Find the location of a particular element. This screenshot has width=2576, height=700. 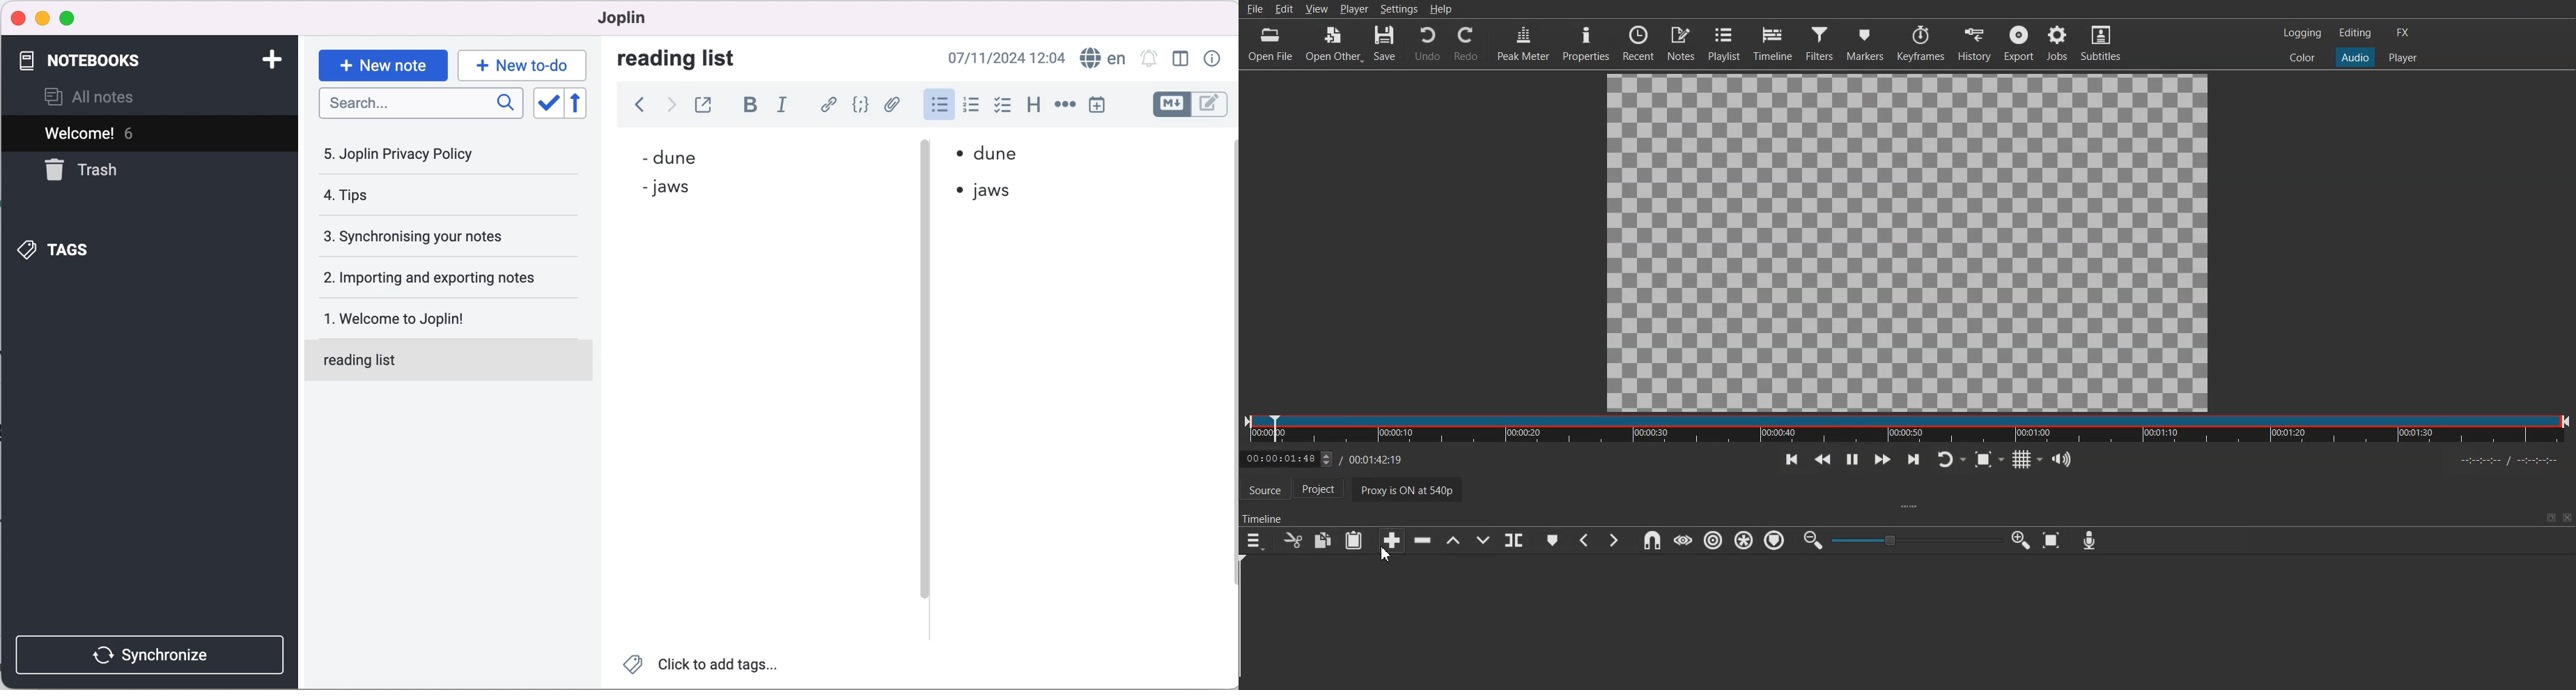

07/11/2024 09:02 is located at coordinates (1002, 58).